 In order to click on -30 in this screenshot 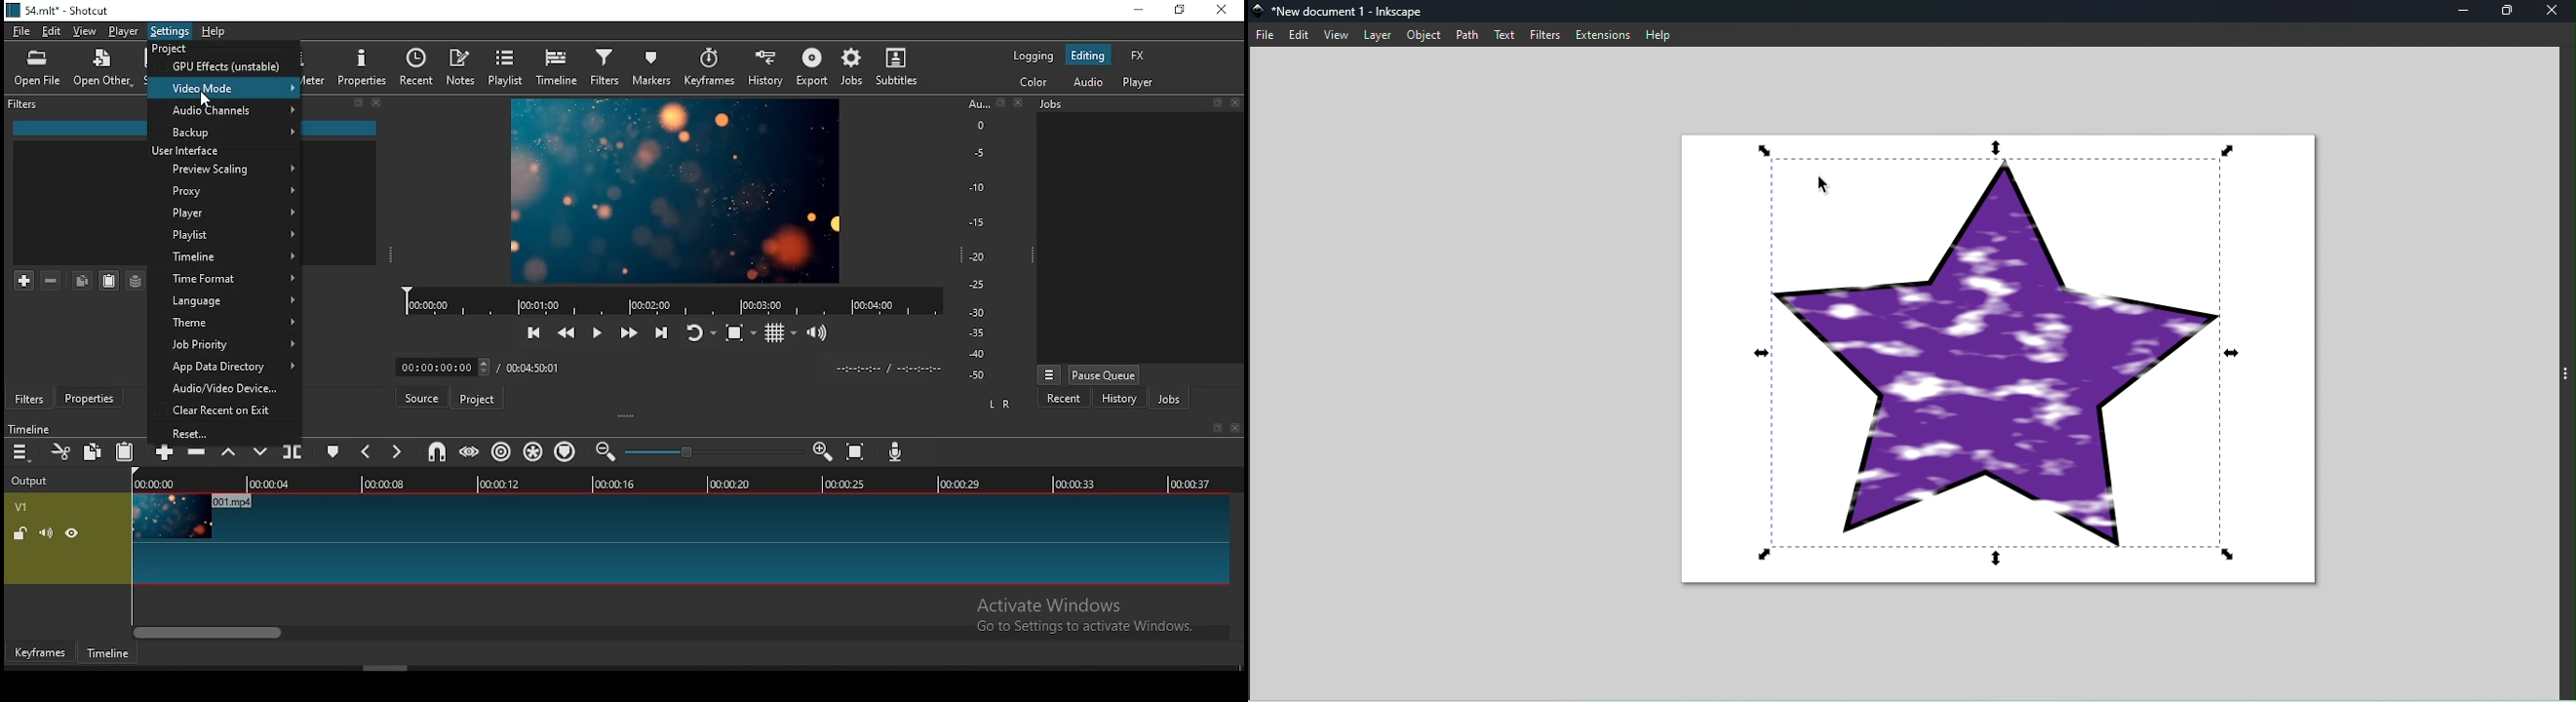, I will do `click(980, 312)`.